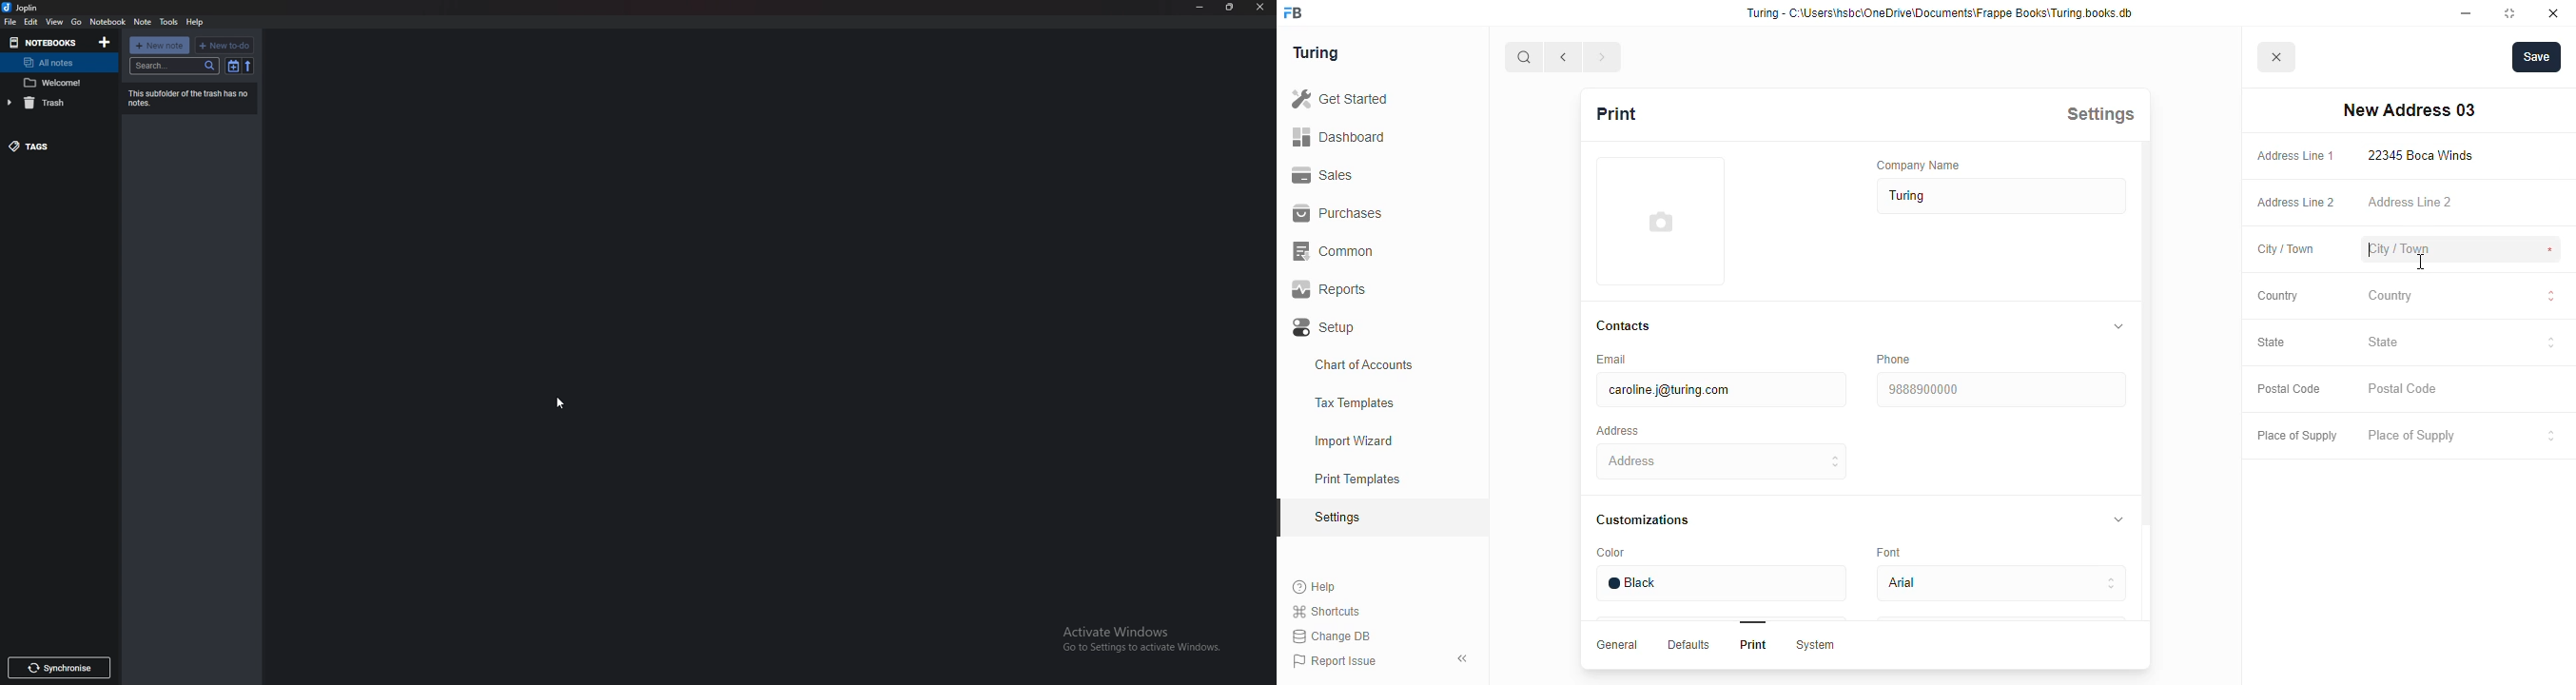  What do you see at coordinates (1642, 519) in the screenshot?
I see `customizations` at bounding box center [1642, 519].